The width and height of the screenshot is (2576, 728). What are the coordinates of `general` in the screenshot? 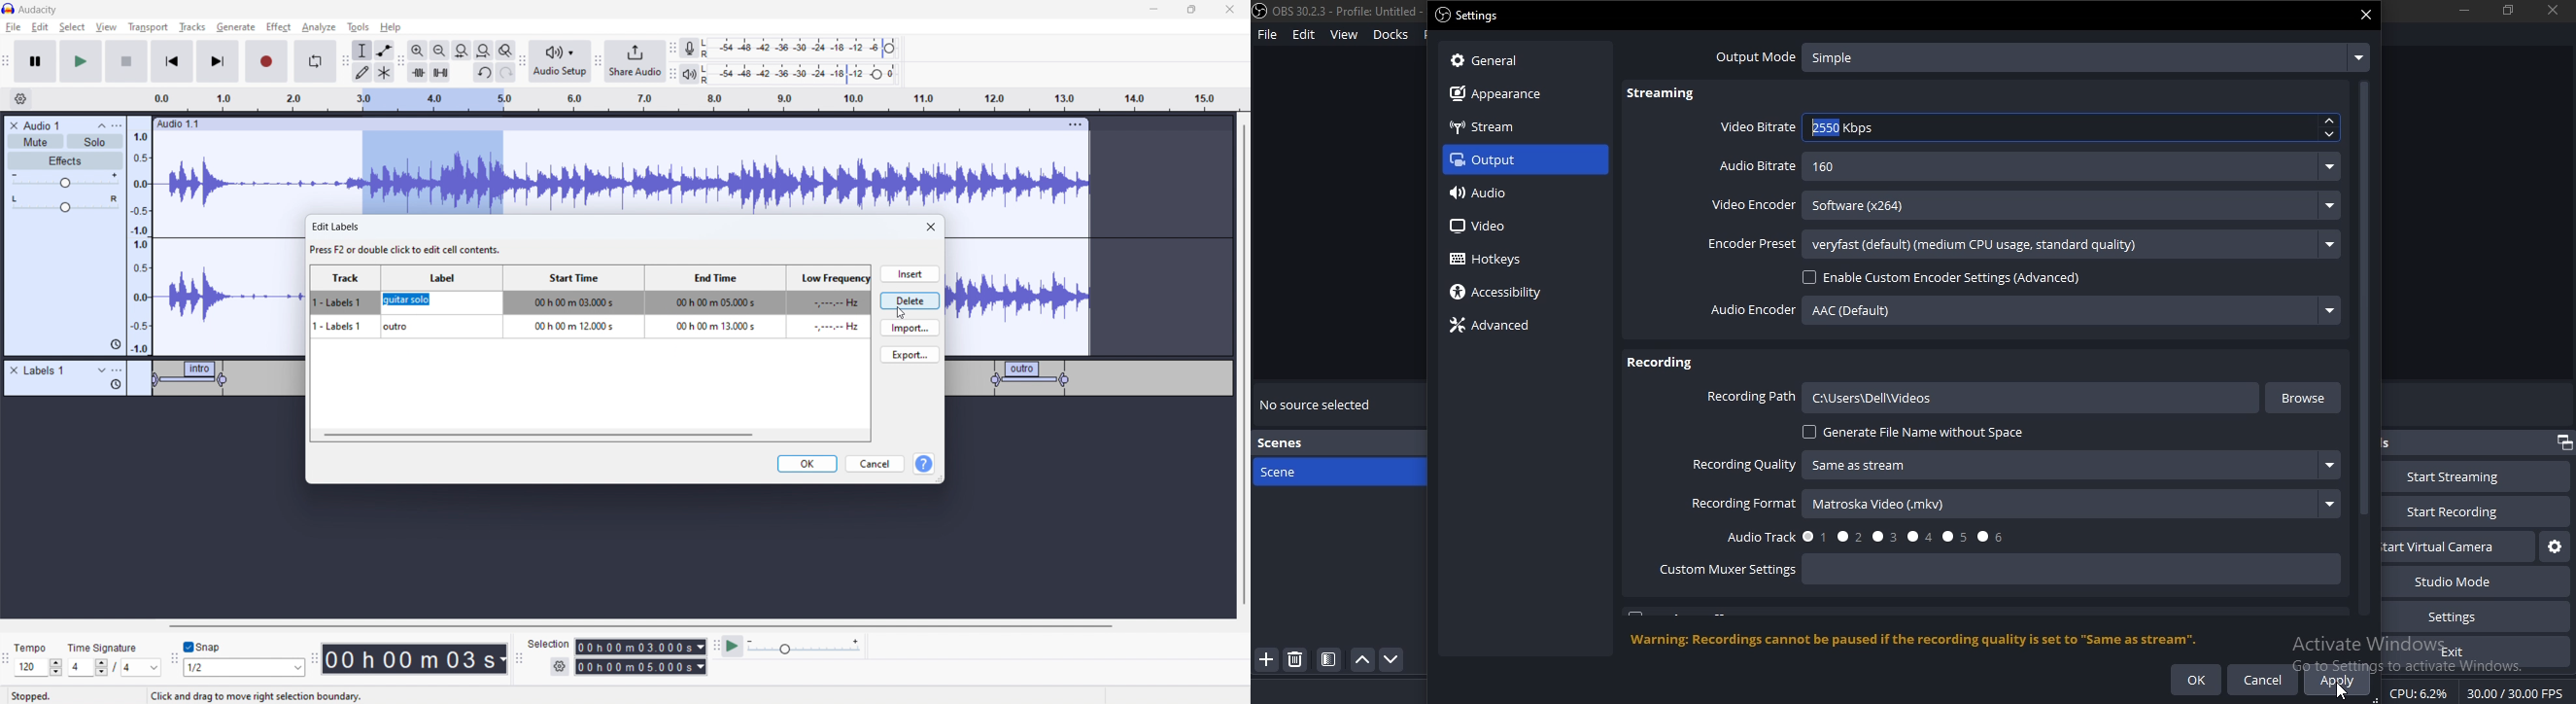 It's located at (1509, 60).